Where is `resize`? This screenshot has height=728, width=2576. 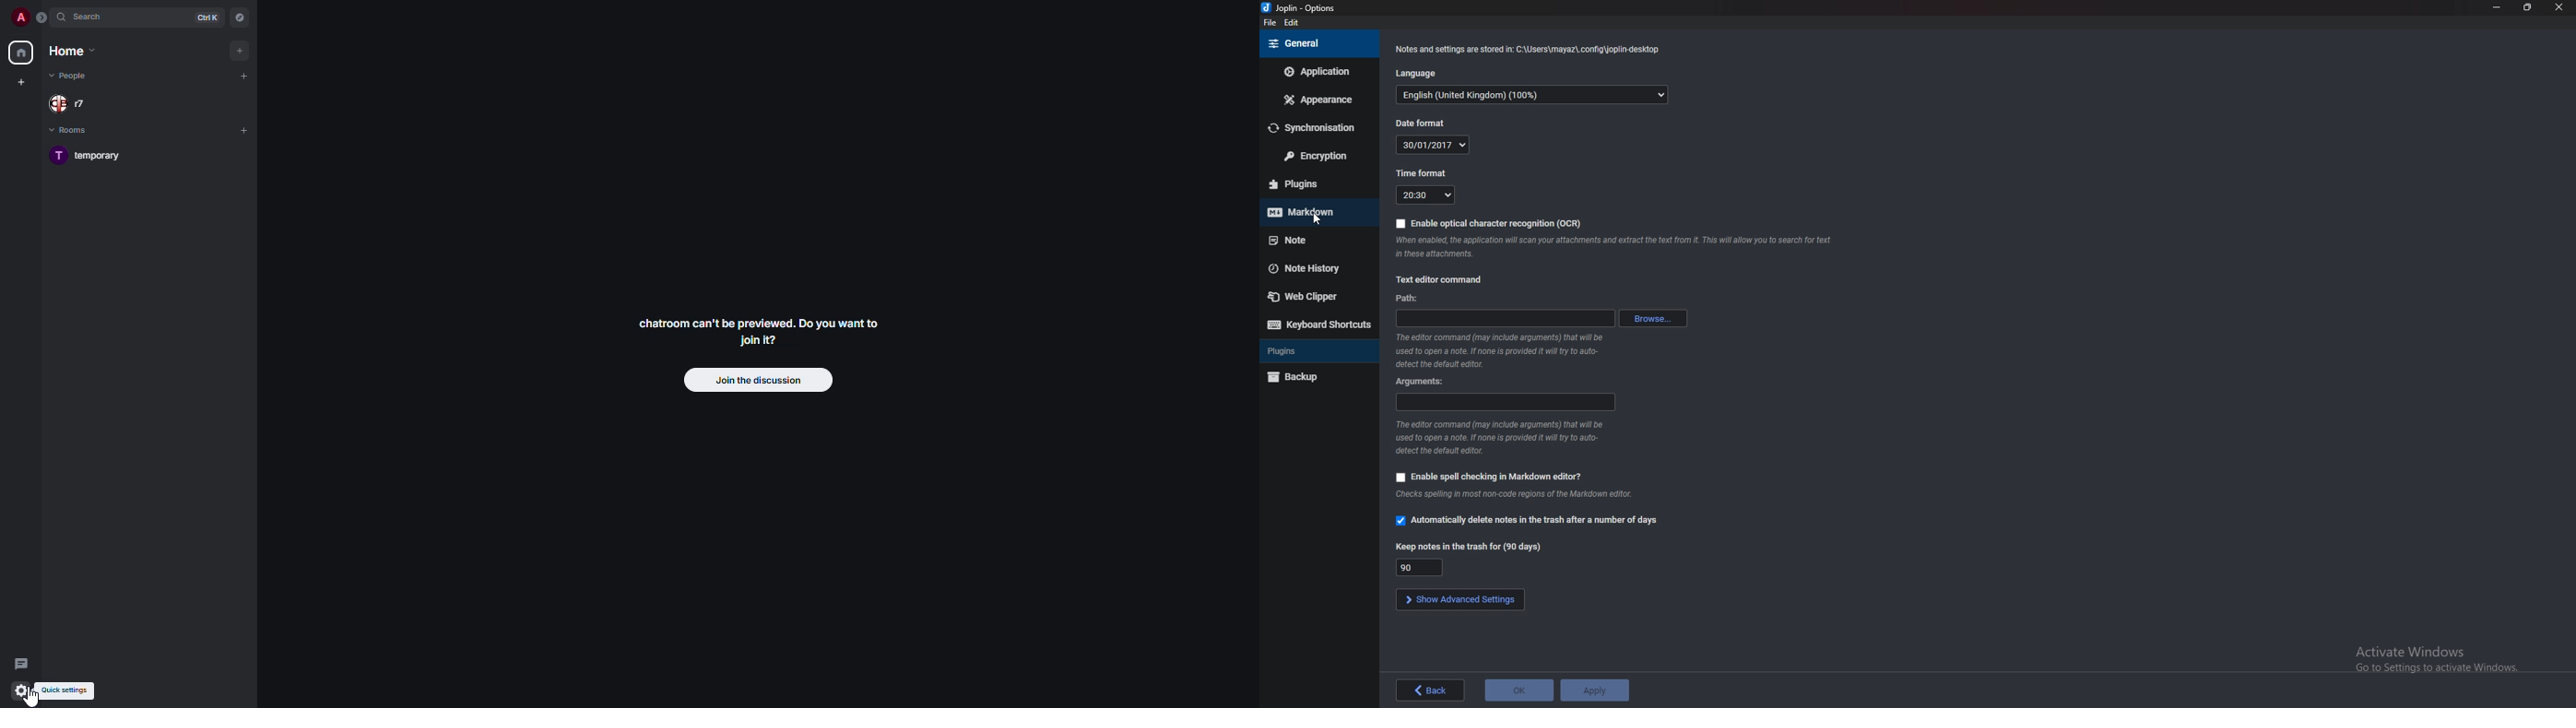 resize is located at coordinates (2527, 7).